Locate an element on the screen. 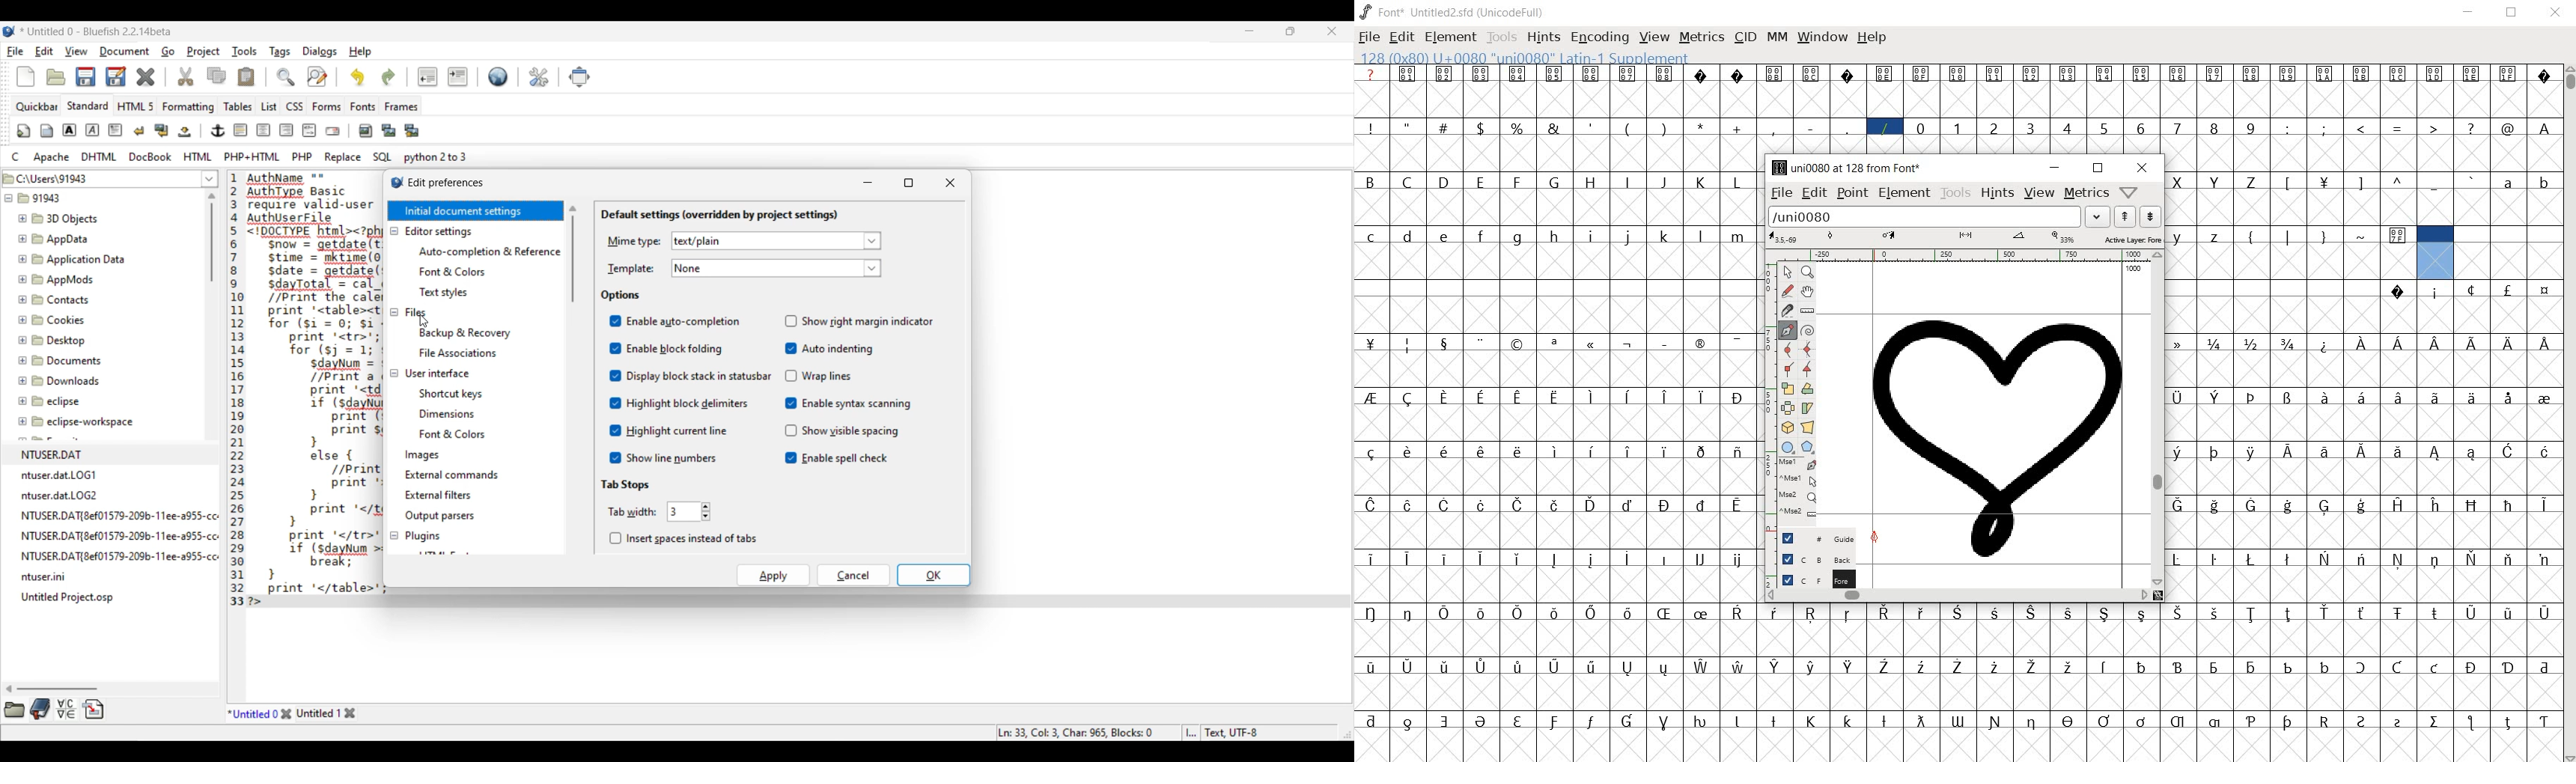 This screenshot has height=784, width=2576. glyph is located at coordinates (2287, 615).